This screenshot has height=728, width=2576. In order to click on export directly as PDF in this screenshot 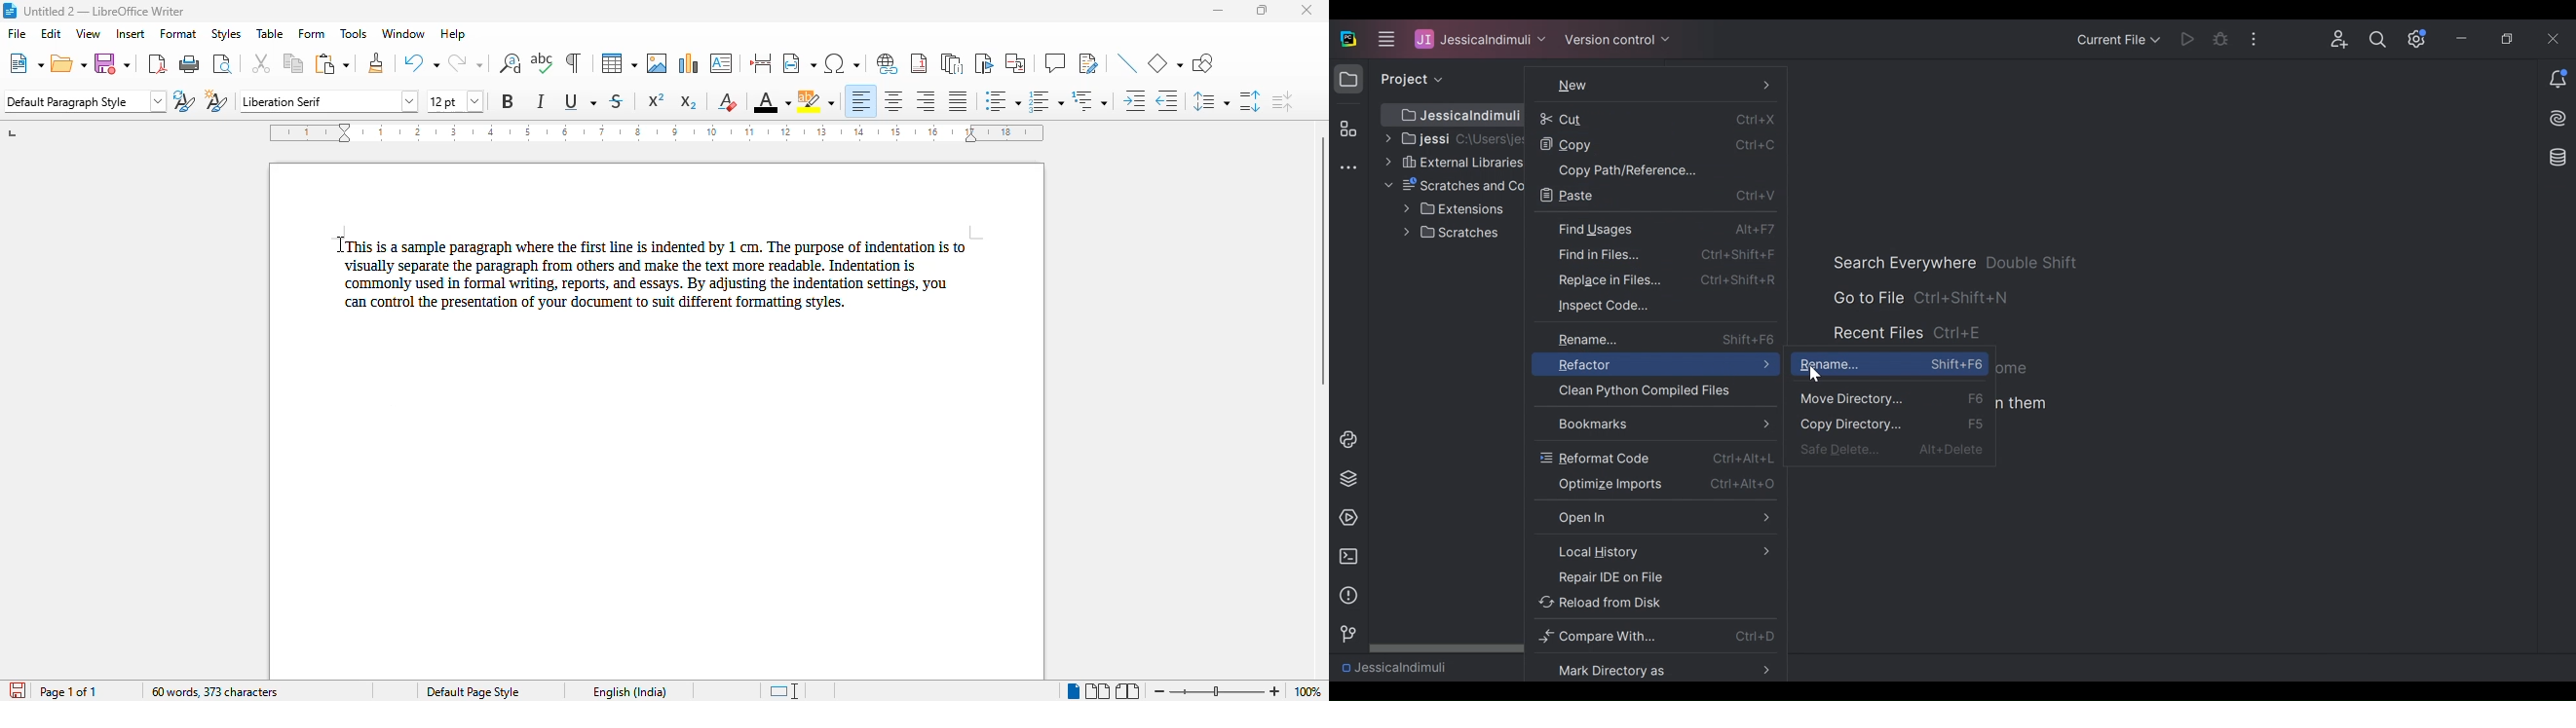, I will do `click(156, 63)`.